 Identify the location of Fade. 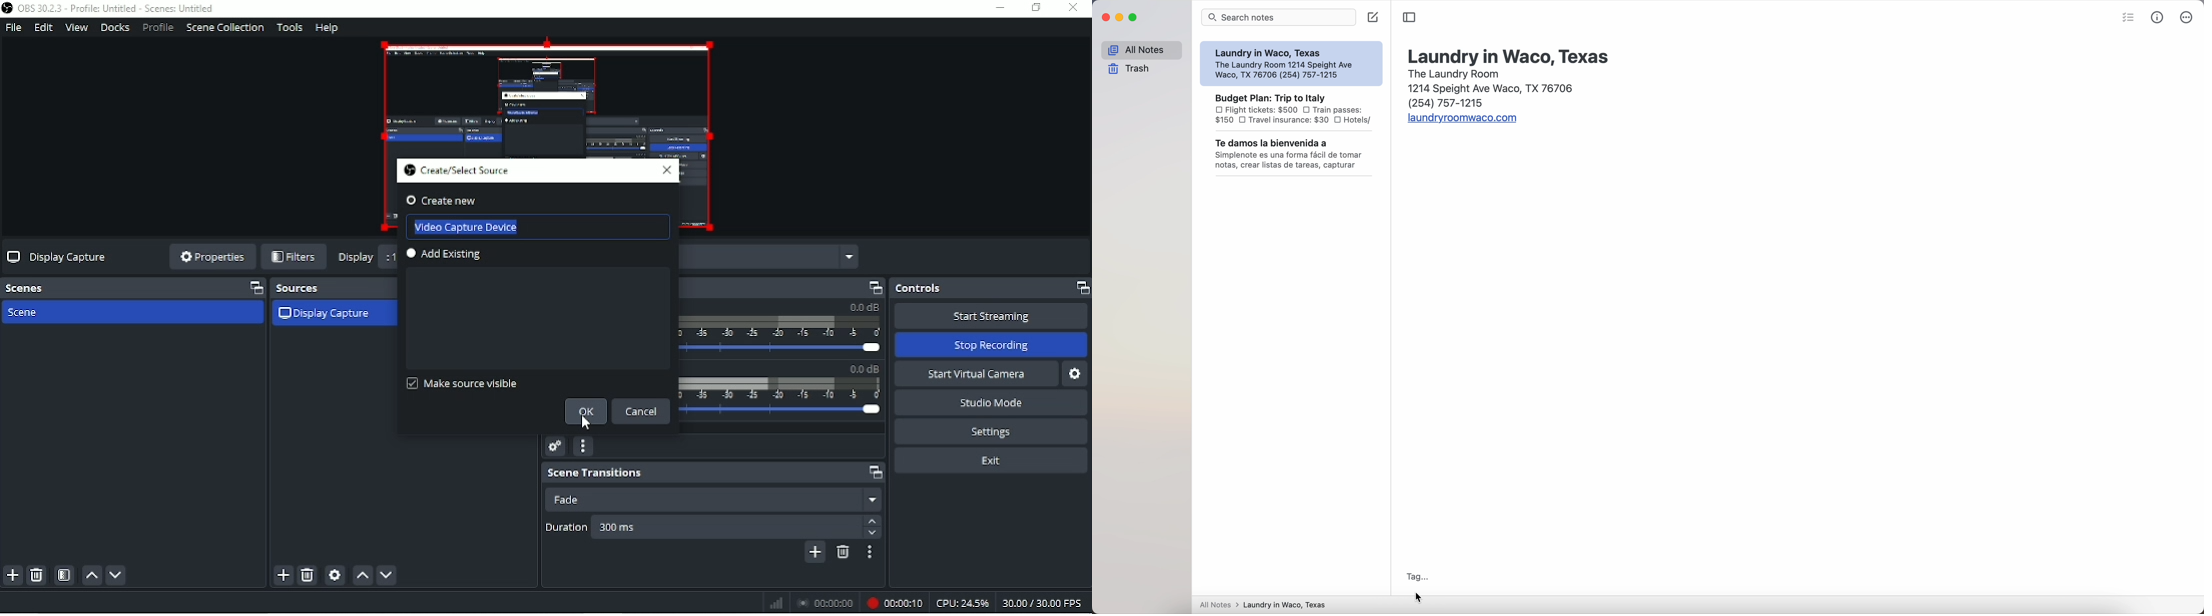
(713, 500).